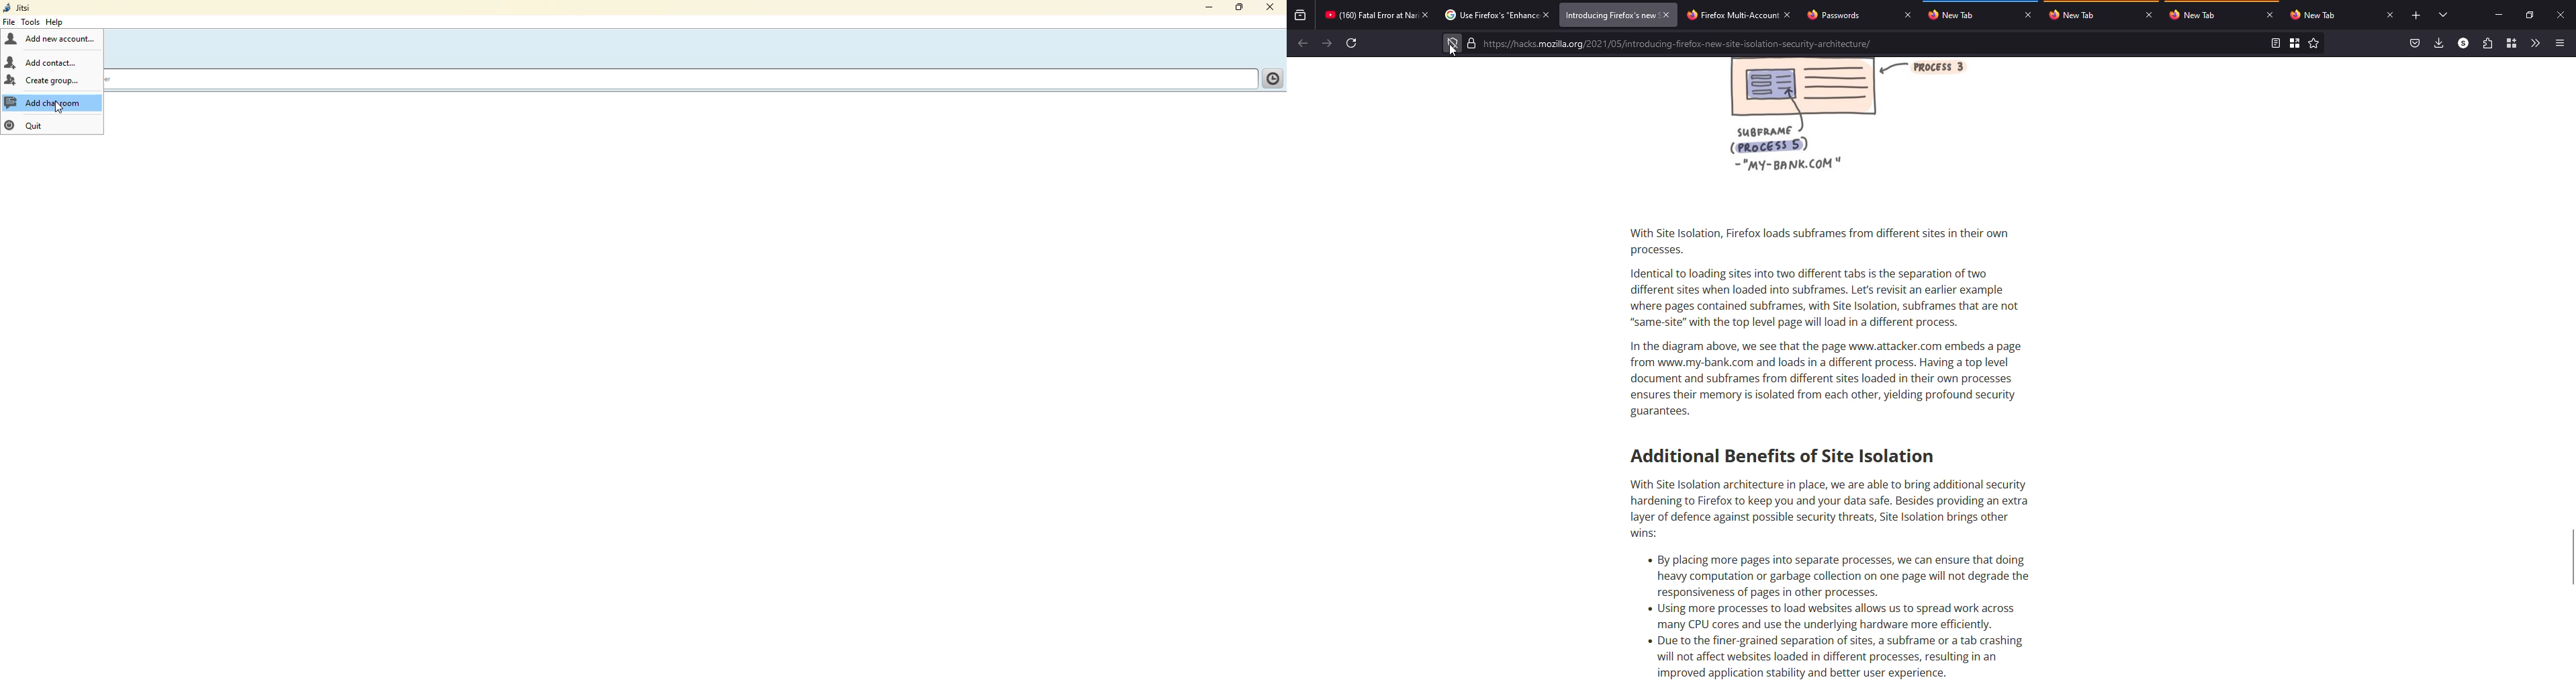 The height and width of the screenshot is (700, 2576). What do you see at coordinates (1666, 14) in the screenshot?
I see `close` at bounding box center [1666, 14].